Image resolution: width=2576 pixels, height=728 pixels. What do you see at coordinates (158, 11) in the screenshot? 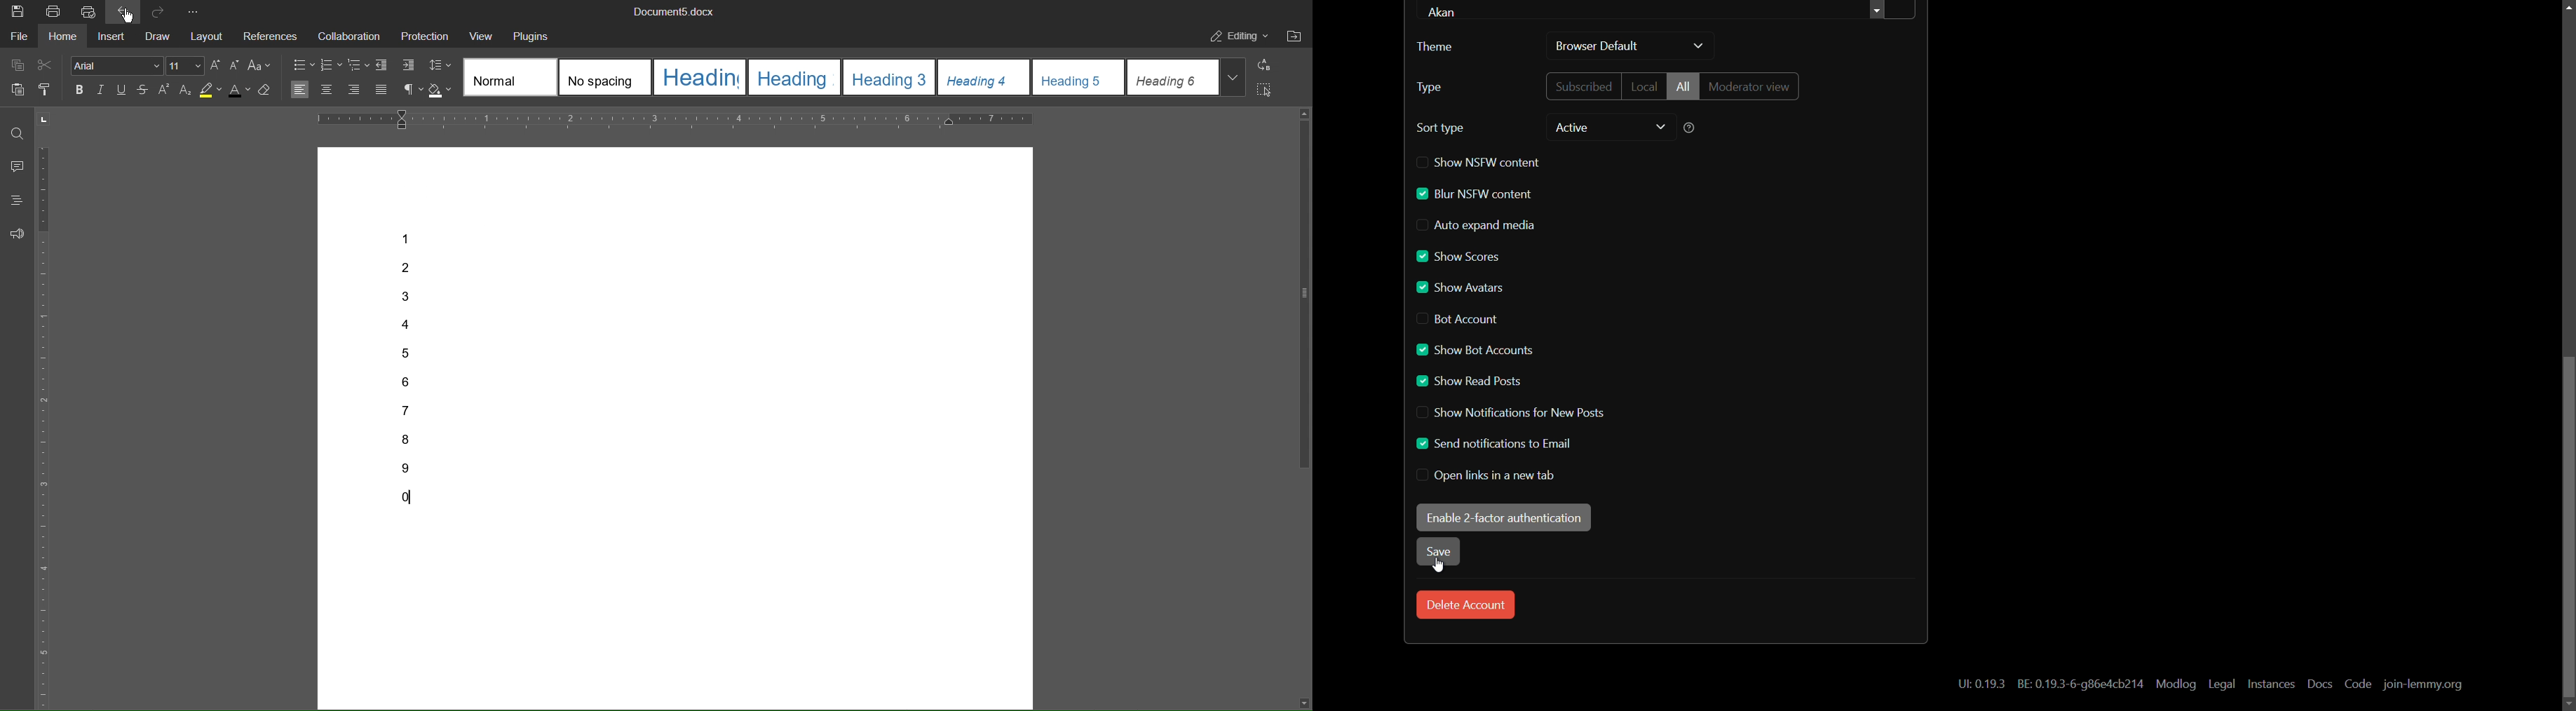
I see `Redo` at bounding box center [158, 11].